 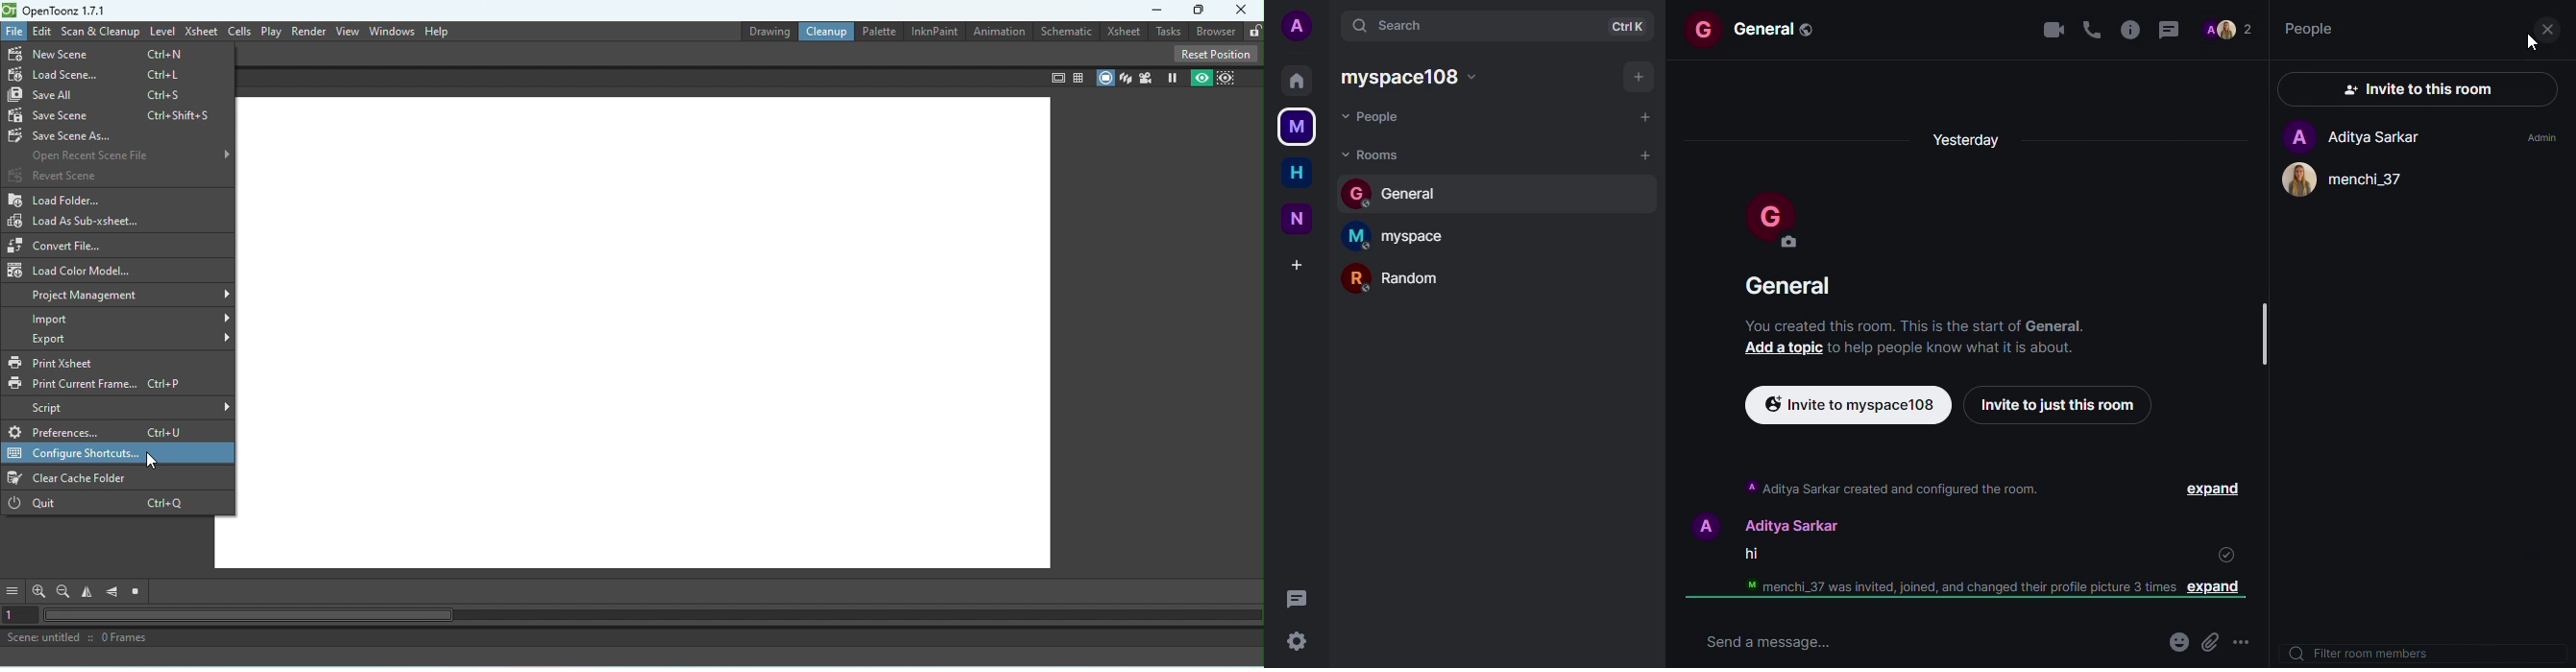 What do you see at coordinates (95, 93) in the screenshot?
I see `Save all` at bounding box center [95, 93].